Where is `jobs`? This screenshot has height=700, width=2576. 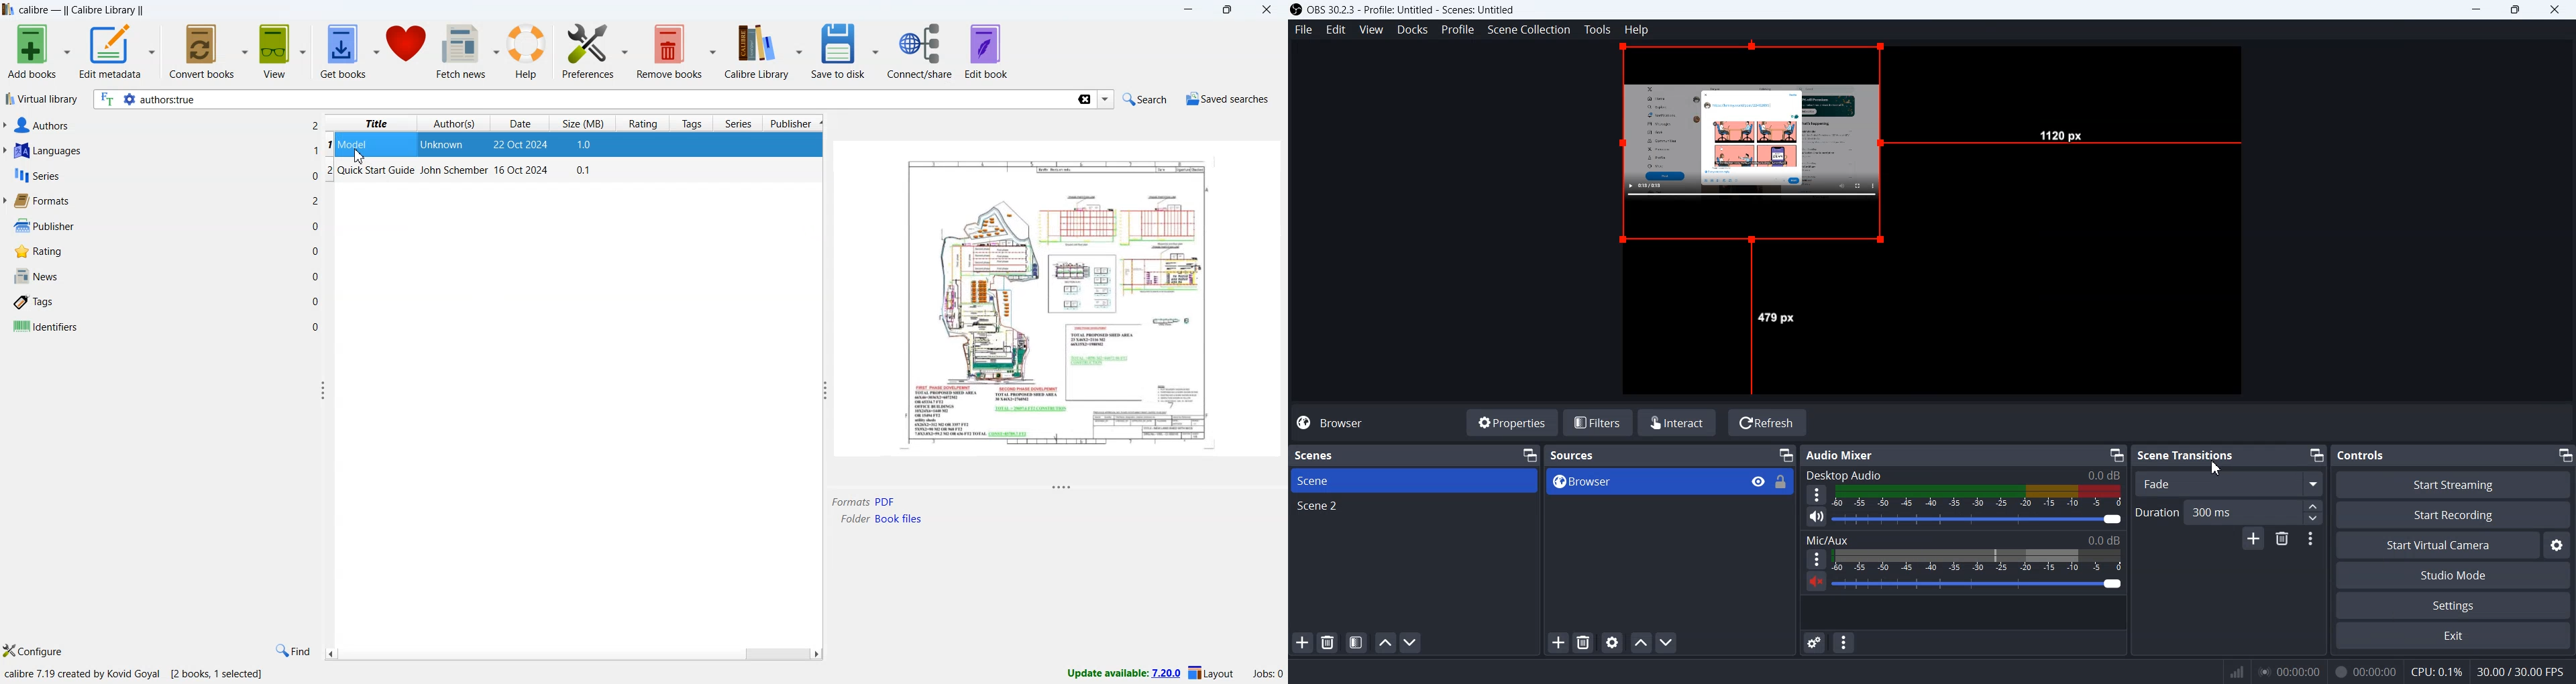 jobs is located at coordinates (1264, 676).